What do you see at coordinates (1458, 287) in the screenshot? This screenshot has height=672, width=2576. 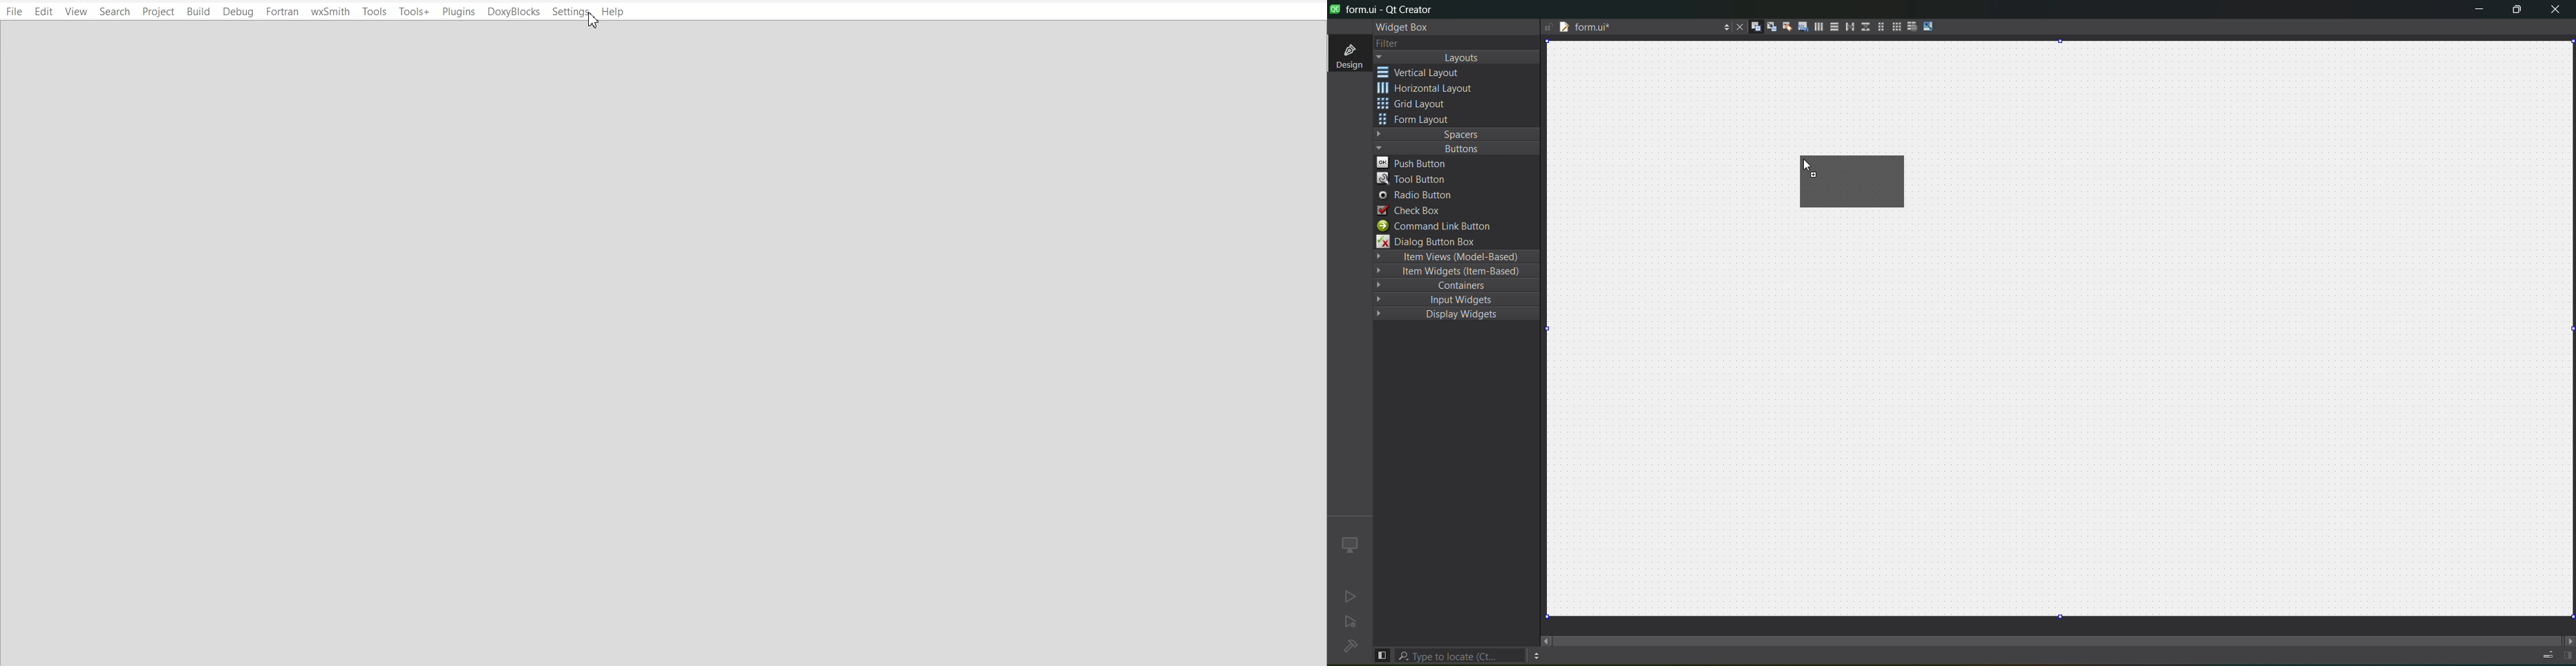 I see `containers` at bounding box center [1458, 287].